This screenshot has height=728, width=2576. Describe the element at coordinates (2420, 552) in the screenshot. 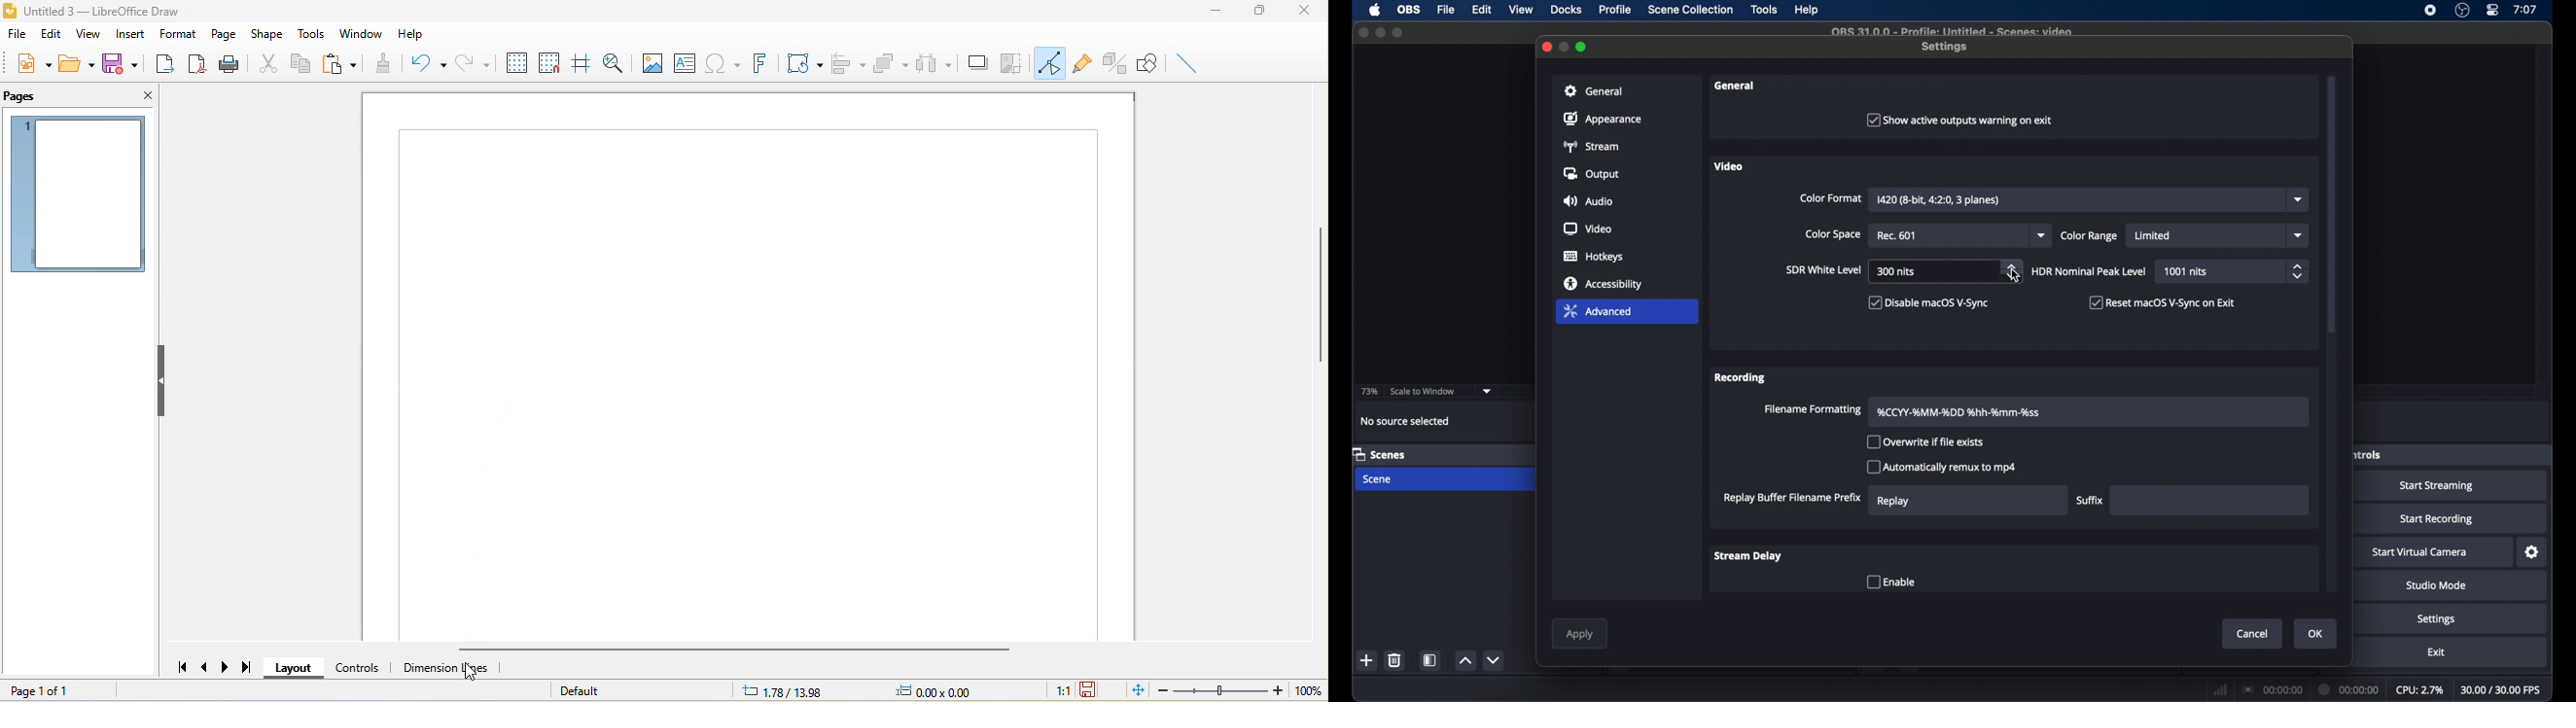

I see `start virtual camera` at that location.